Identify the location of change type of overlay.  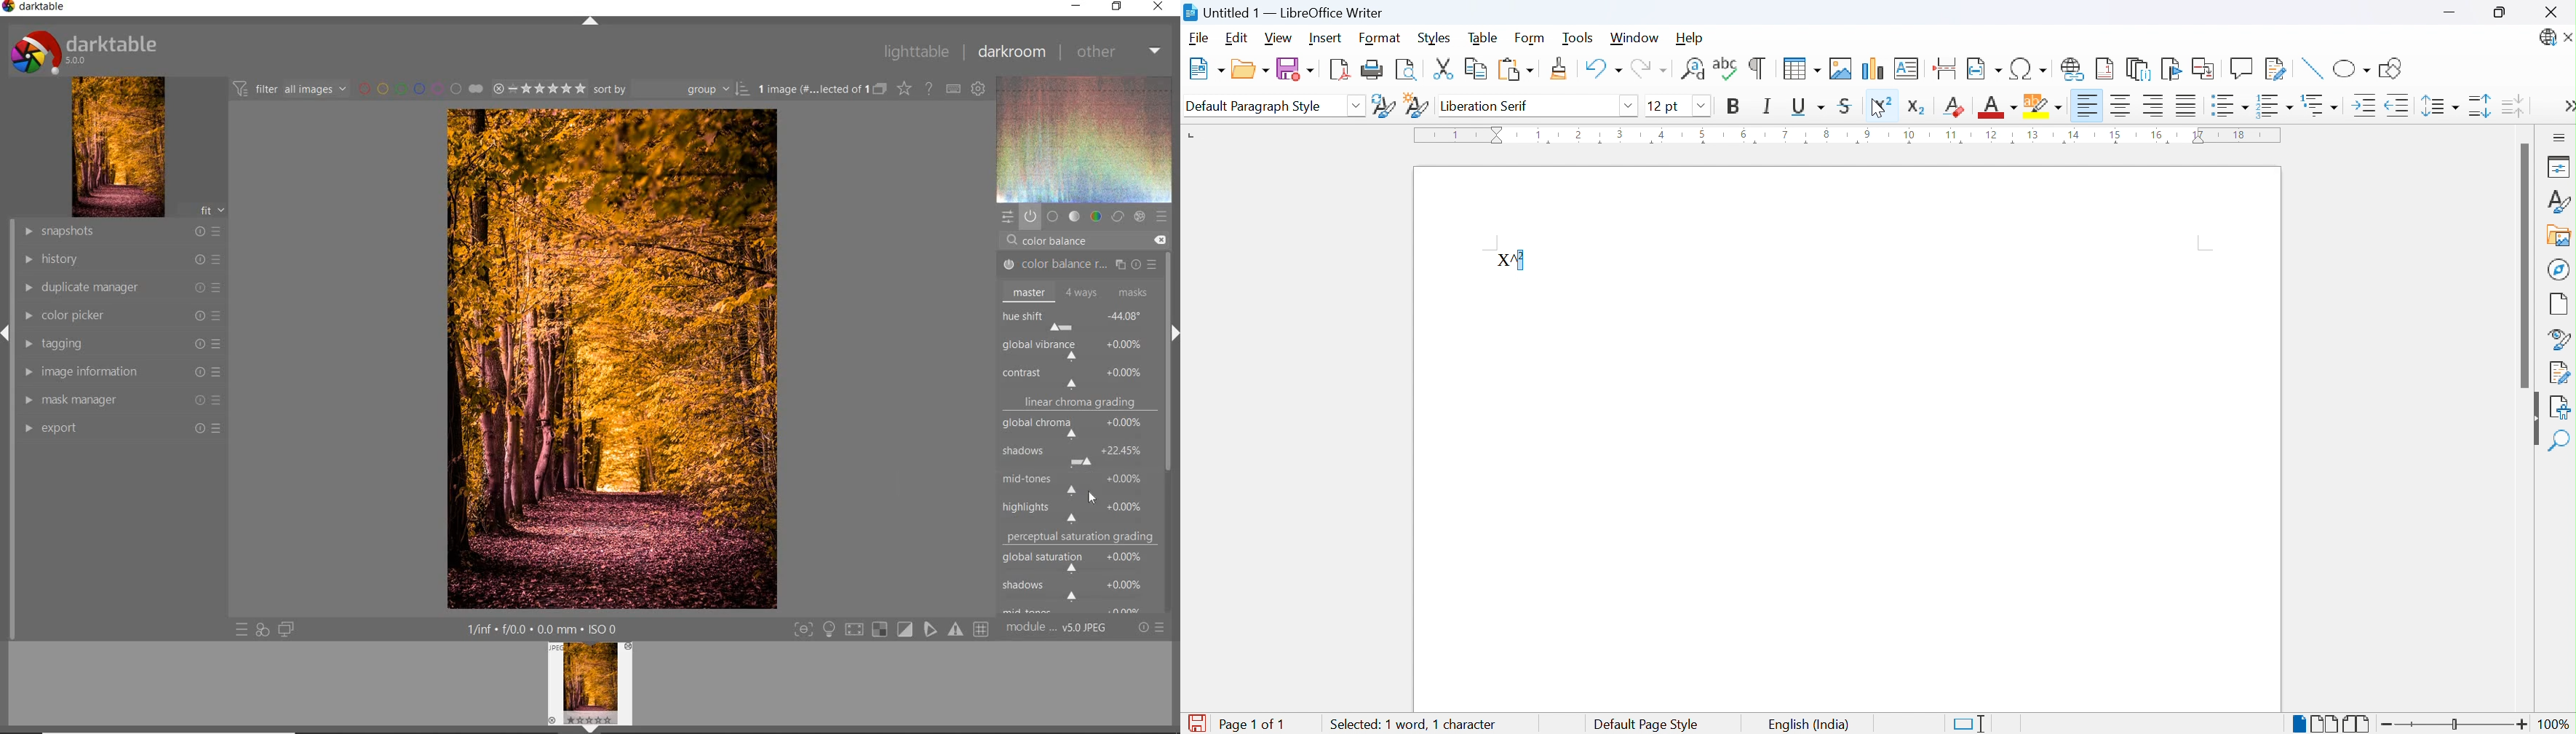
(904, 90).